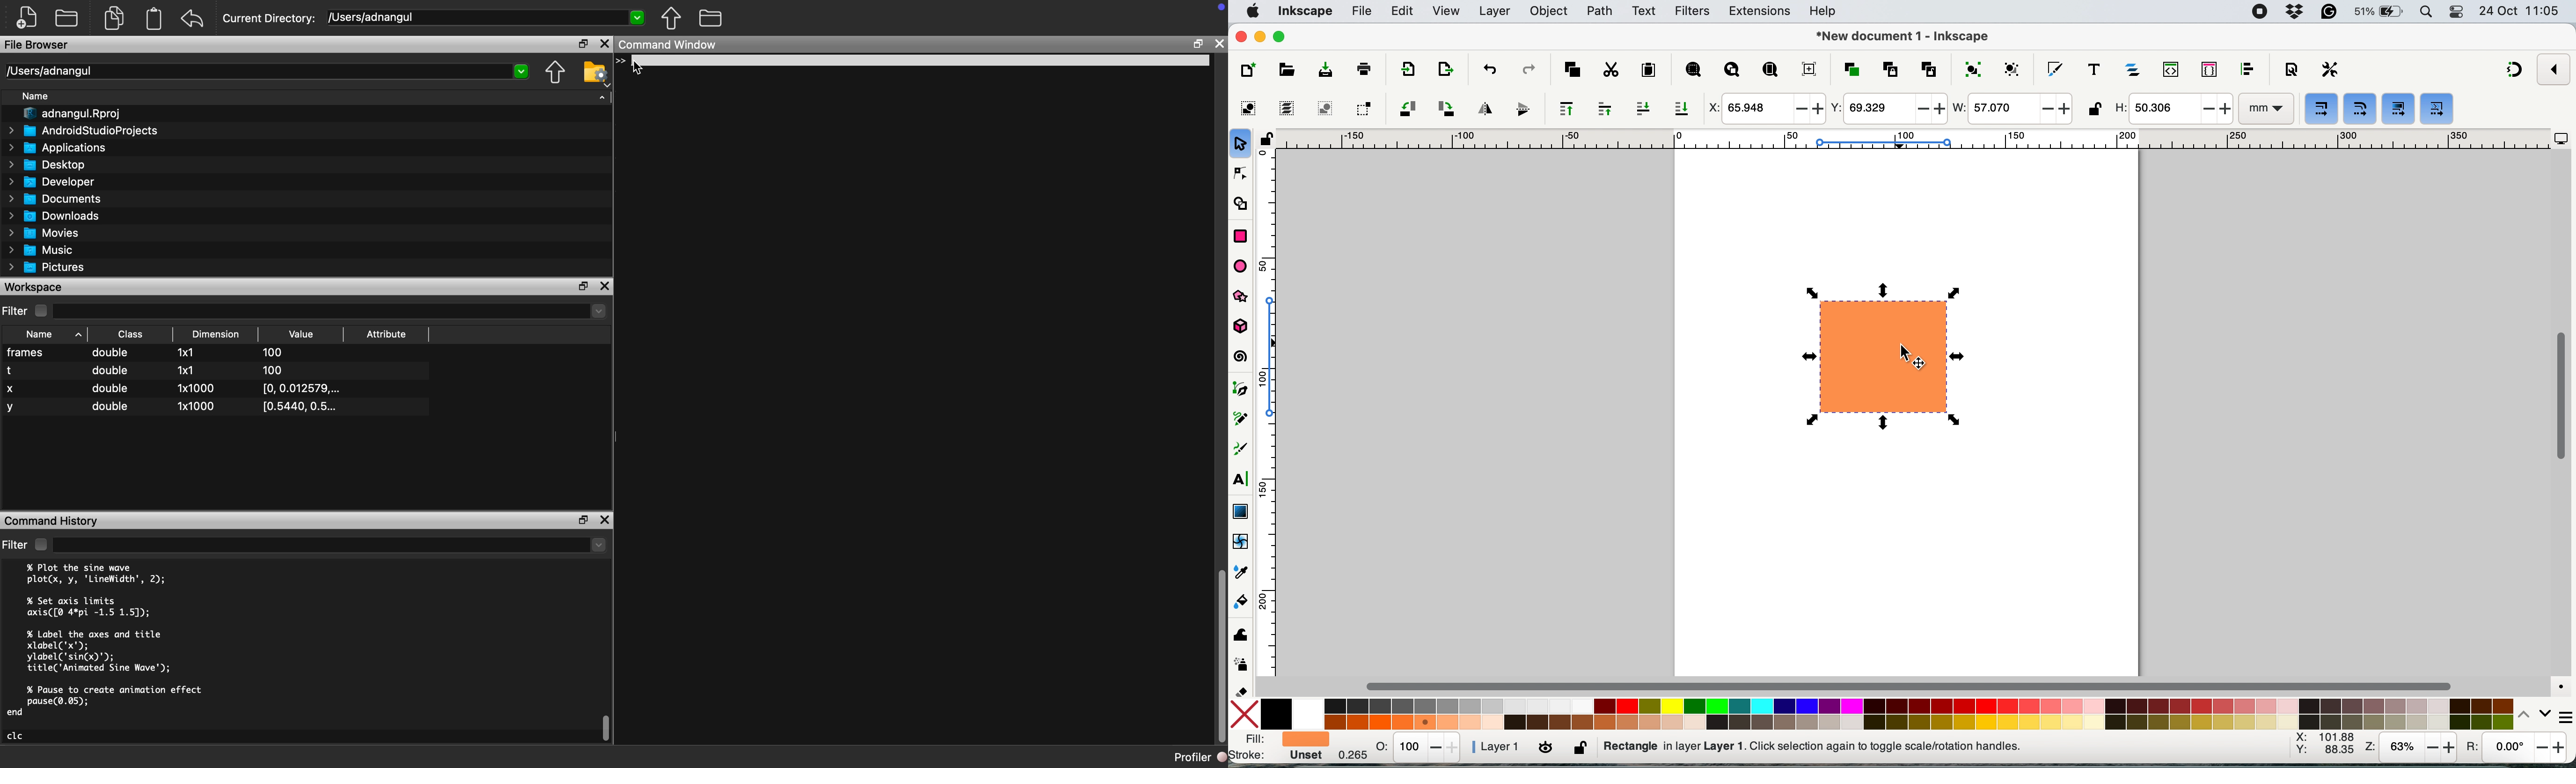 The height and width of the screenshot is (784, 2576). Describe the element at coordinates (2168, 70) in the screenshot. I see `xml editor` at that location.